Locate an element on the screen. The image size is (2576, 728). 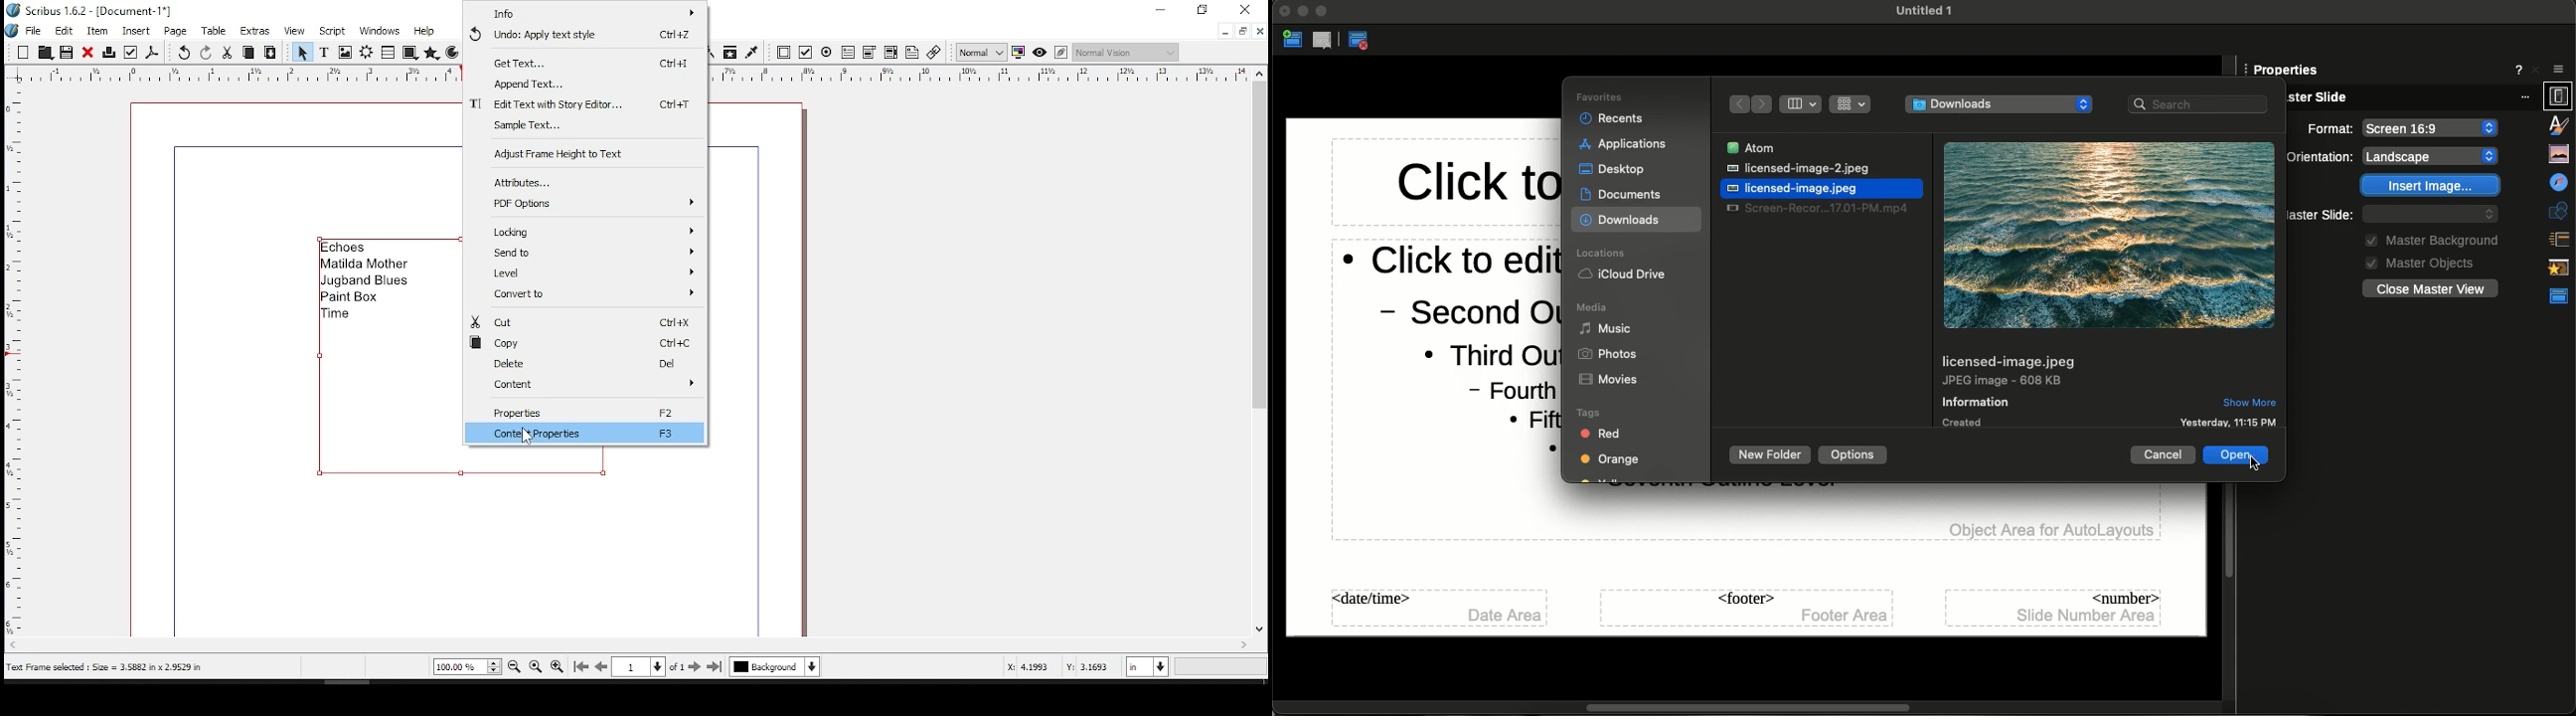
Properties is located at coordinates (2559, 64).